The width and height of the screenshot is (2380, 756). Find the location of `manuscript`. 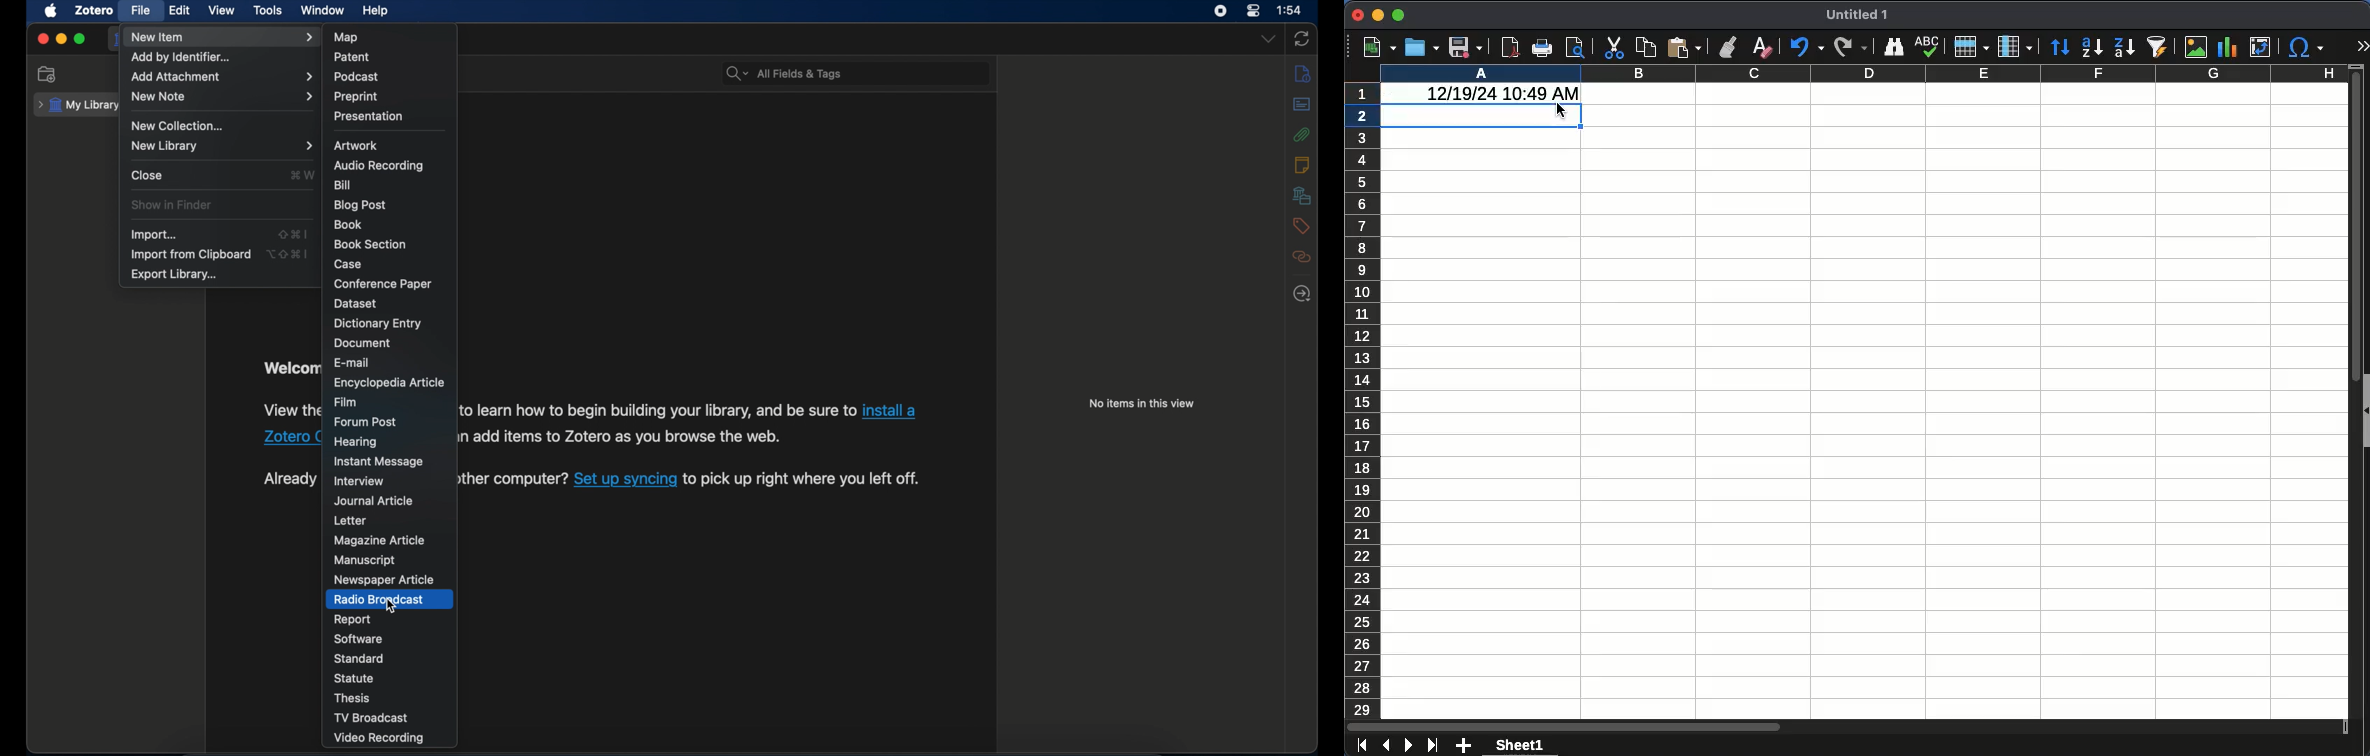

manuscript is located at coordinates (364, 561).